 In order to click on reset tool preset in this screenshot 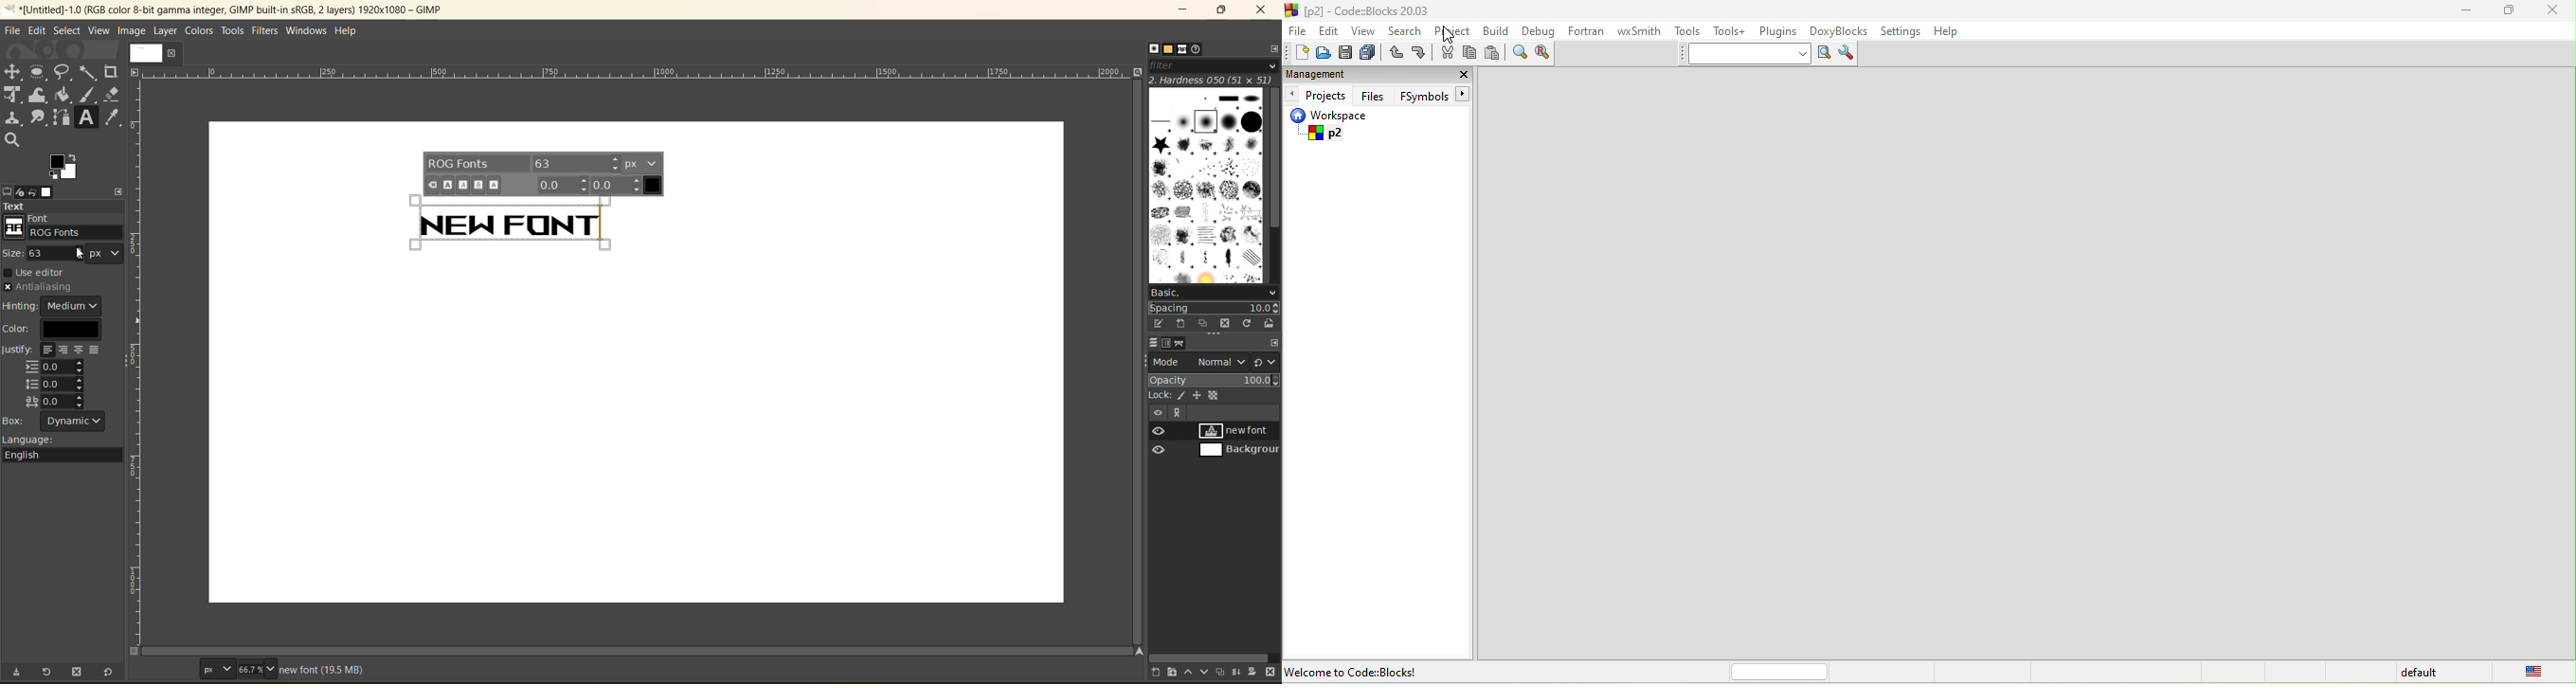, I will do `click(109, 673)`.